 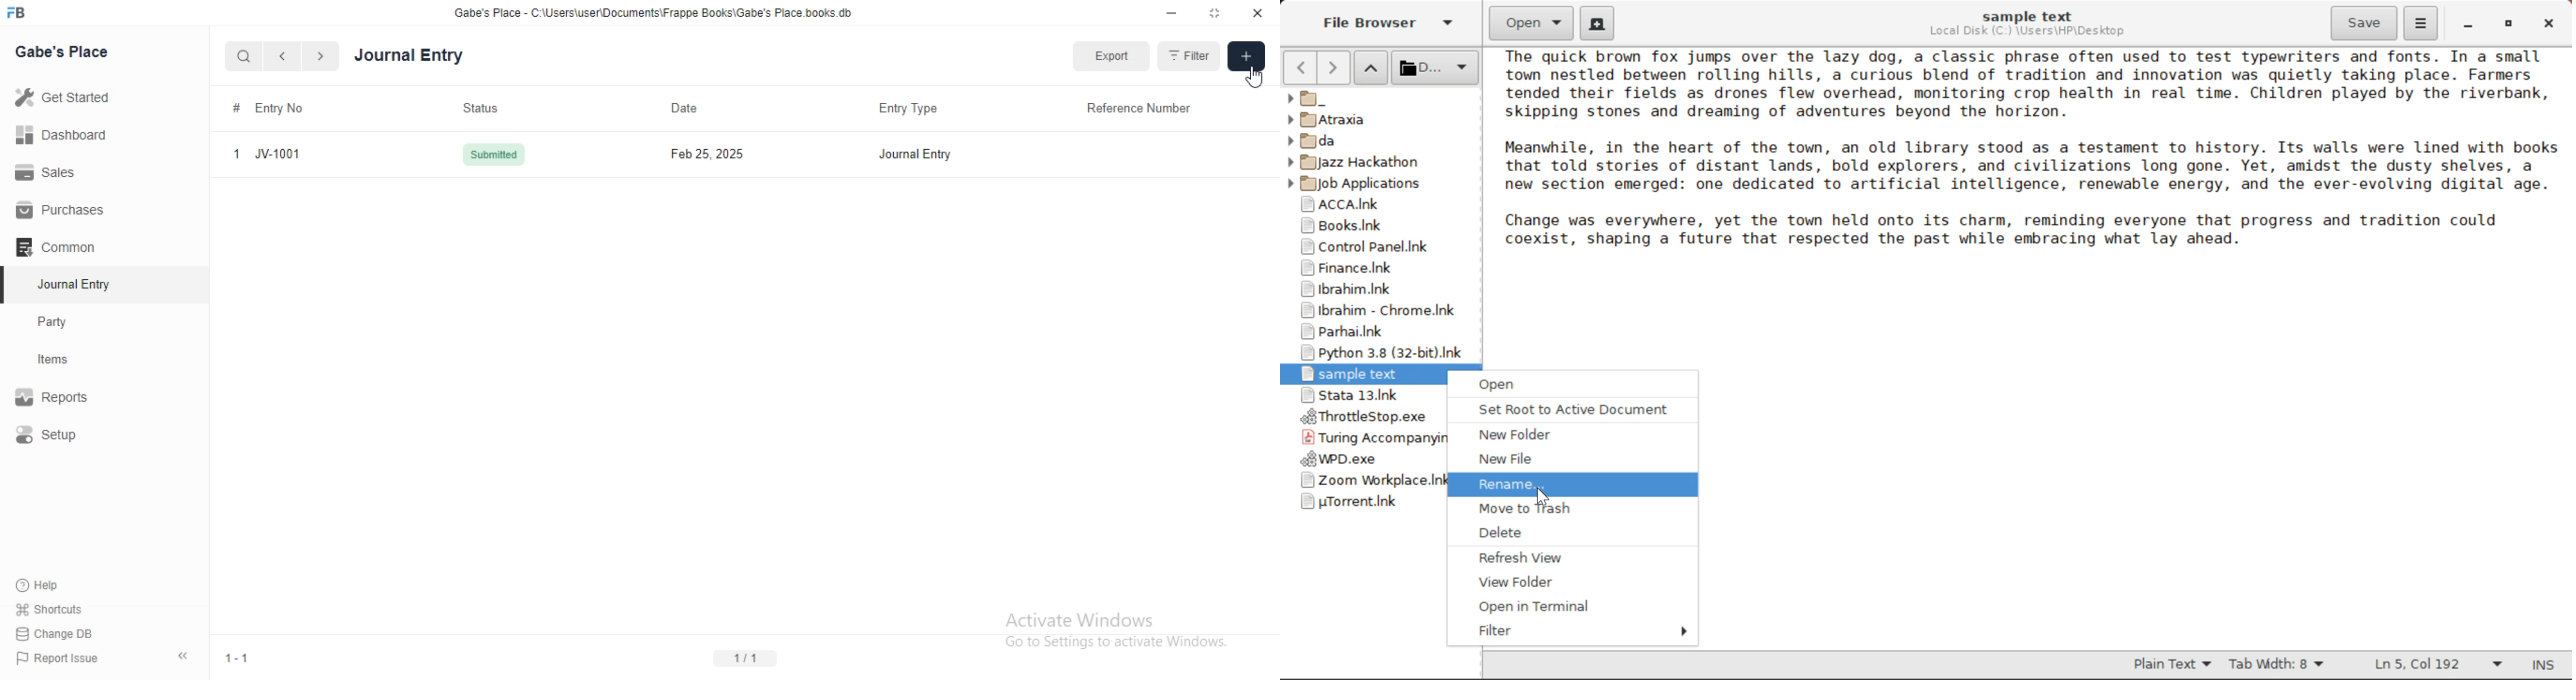 What do you see at coordinates (749, 659) in the screenshot?
I see `1/1` at bounding box center [749, 659].